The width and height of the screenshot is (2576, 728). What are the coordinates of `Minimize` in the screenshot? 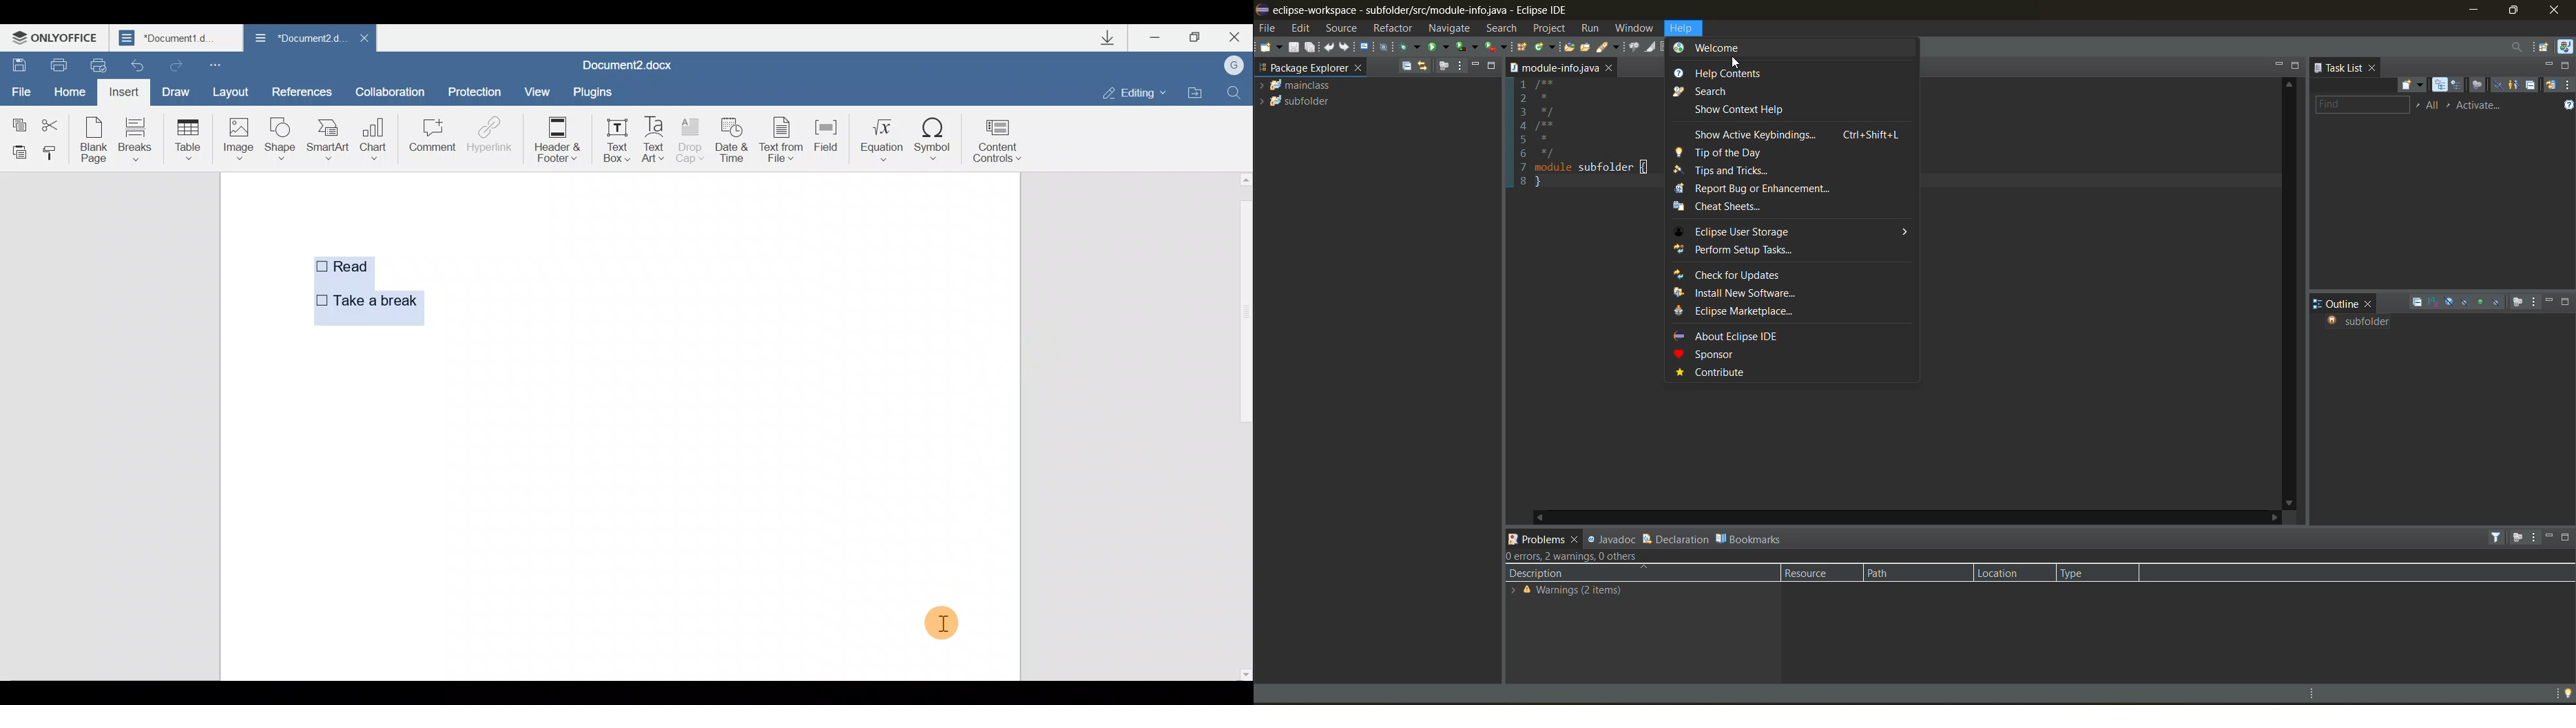 It's located at (1156, 39).